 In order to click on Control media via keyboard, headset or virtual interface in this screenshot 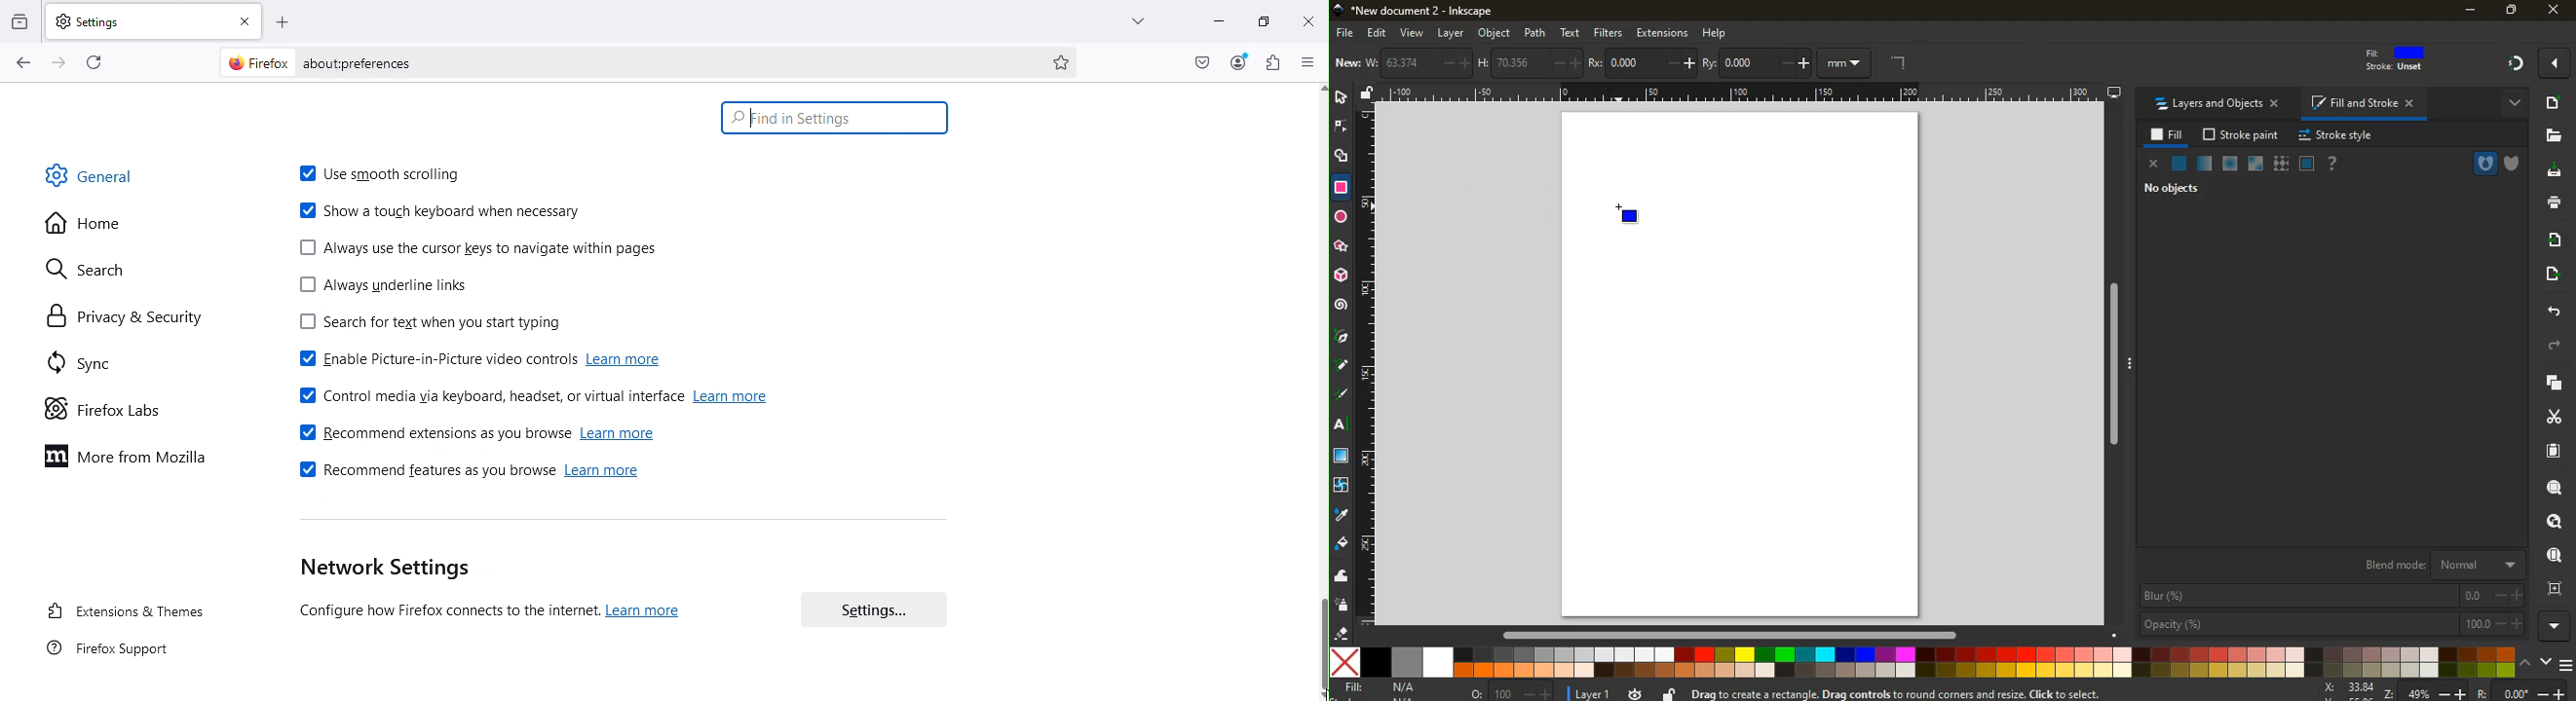, I will do `click(488, 393)`.